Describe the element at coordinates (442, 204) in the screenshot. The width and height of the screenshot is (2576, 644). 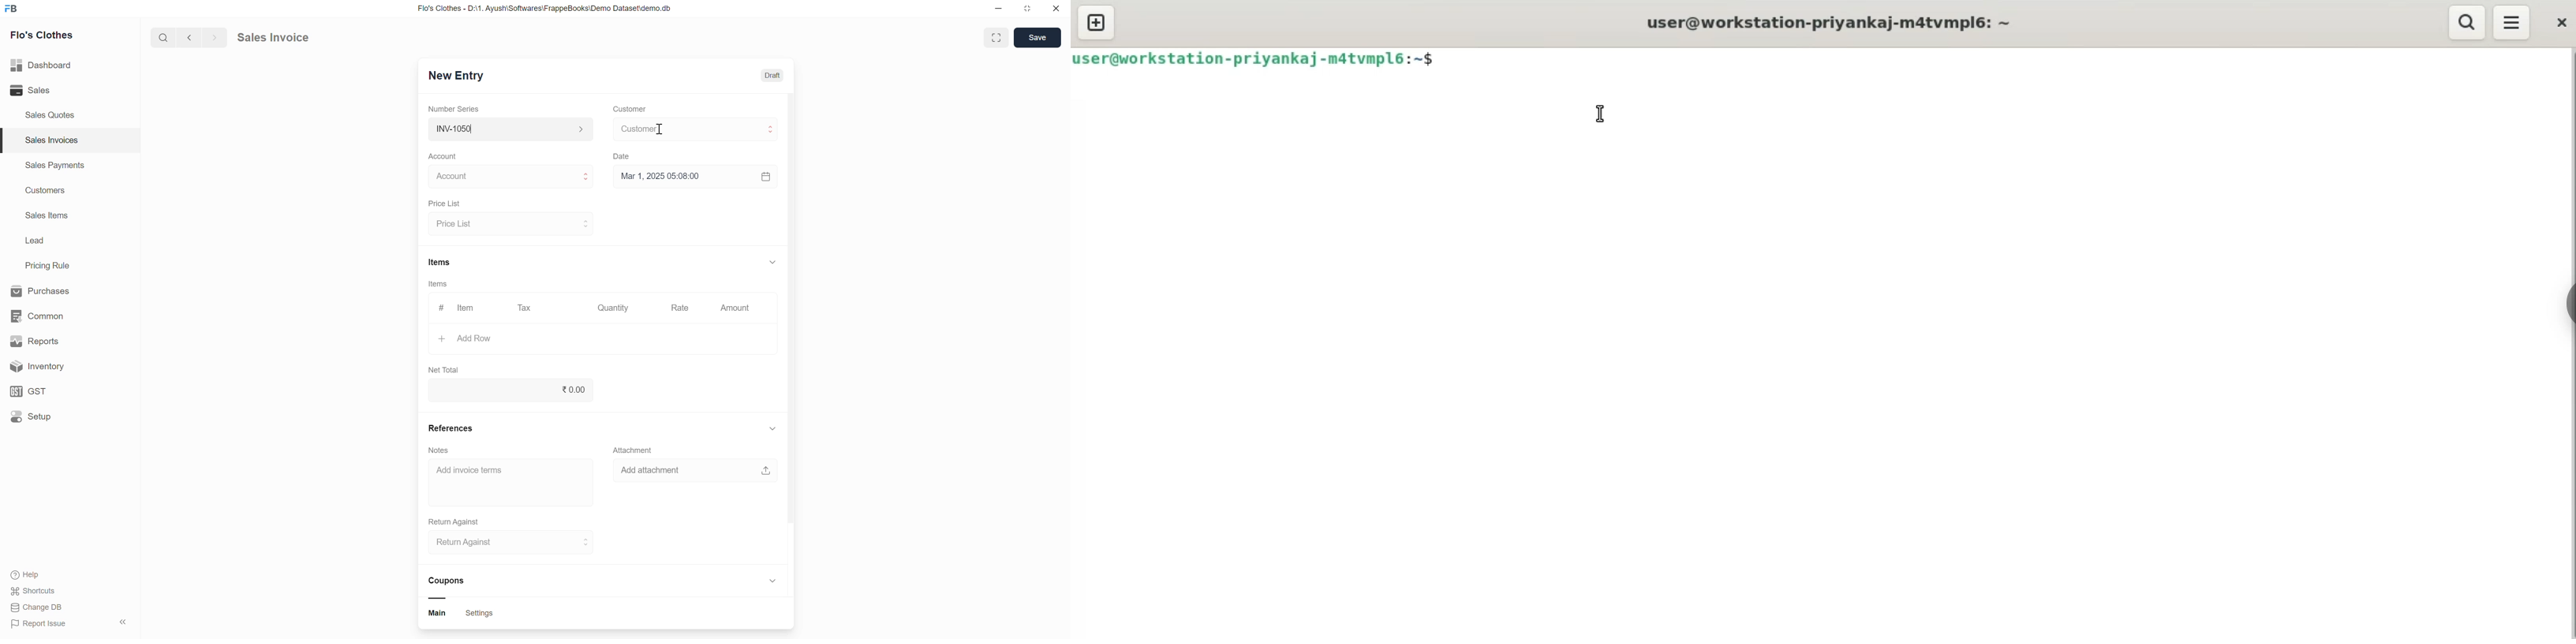
I see `Price List` at that location.